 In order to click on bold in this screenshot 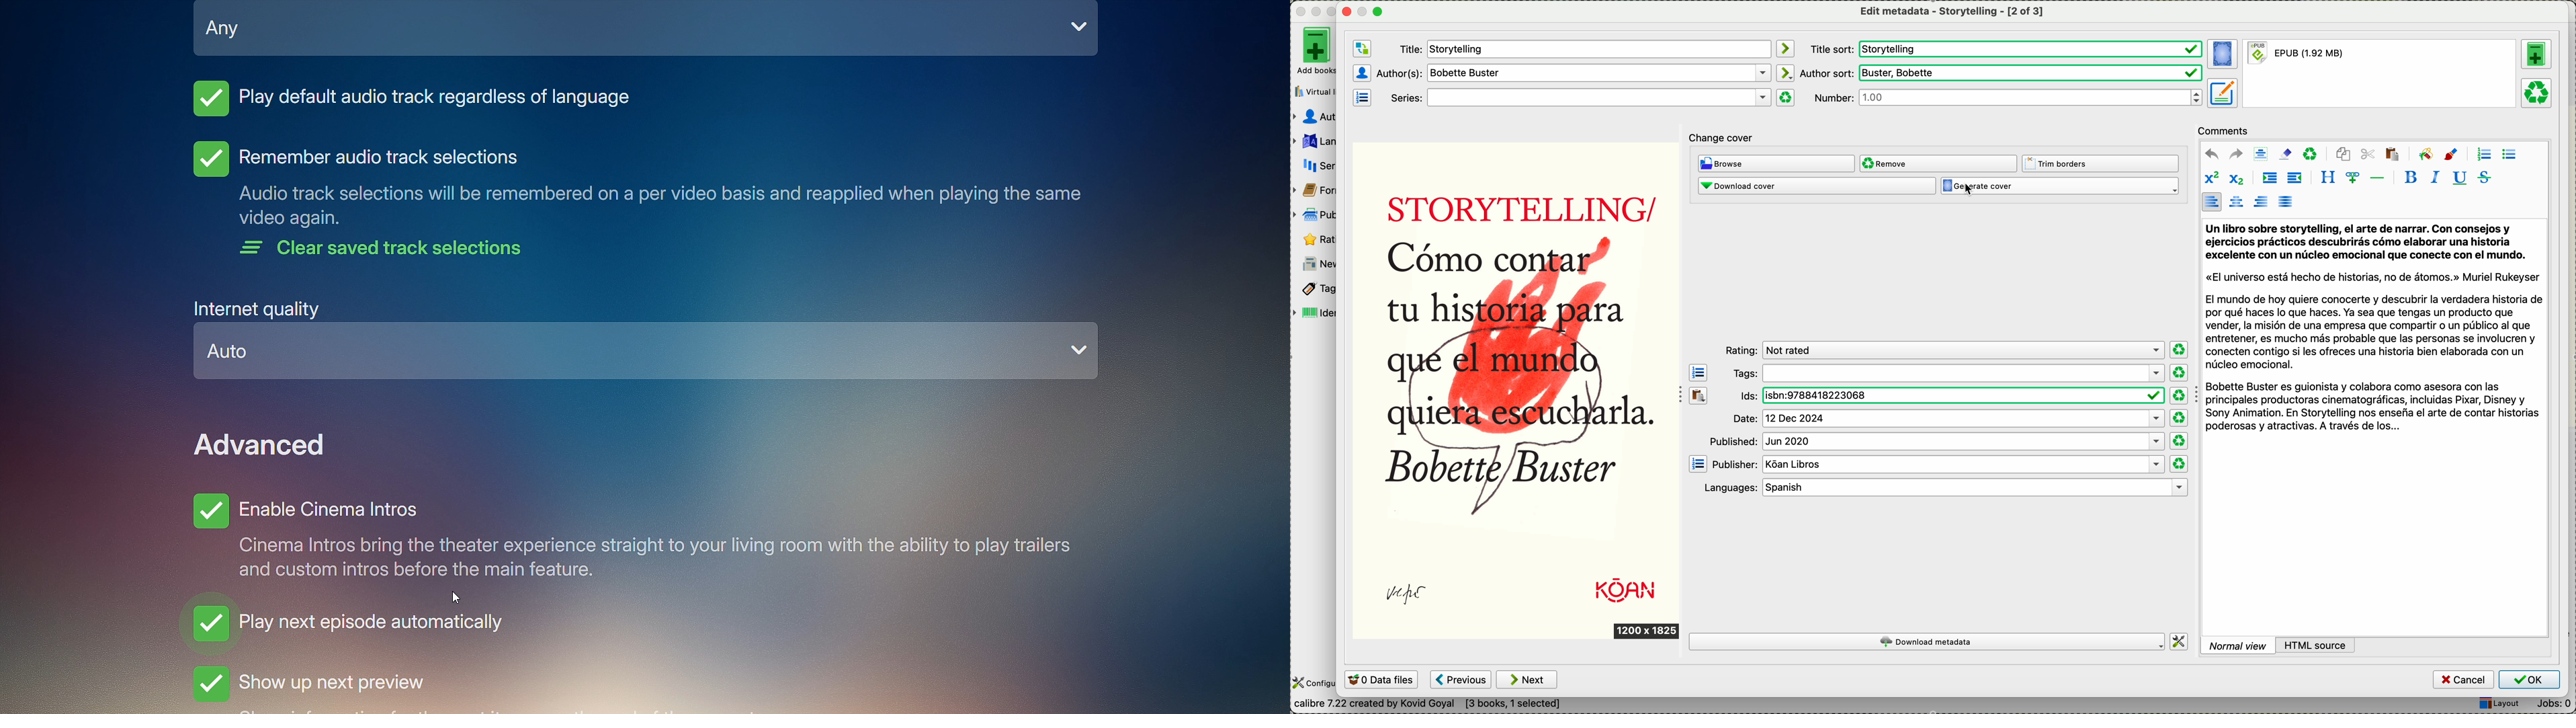, I will do `click(2412, 178)`.